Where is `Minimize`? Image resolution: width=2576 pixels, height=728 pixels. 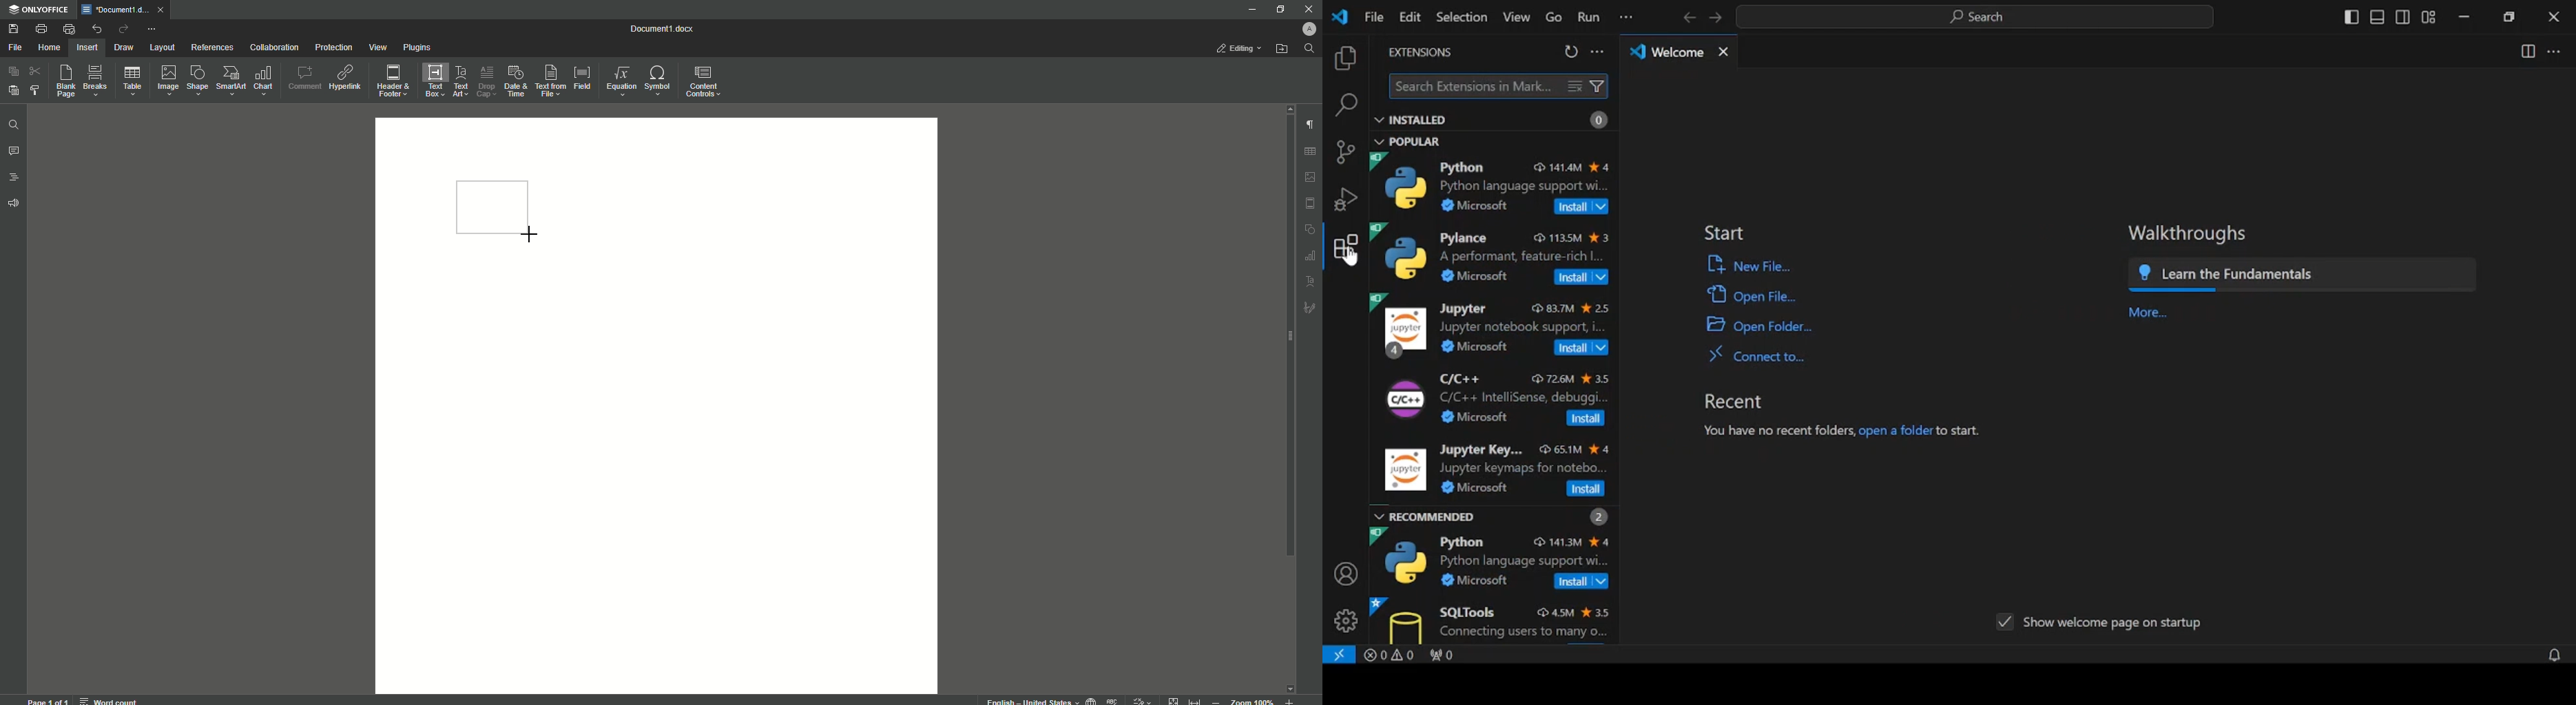
Minimize is located at coordinates (1248, 9).